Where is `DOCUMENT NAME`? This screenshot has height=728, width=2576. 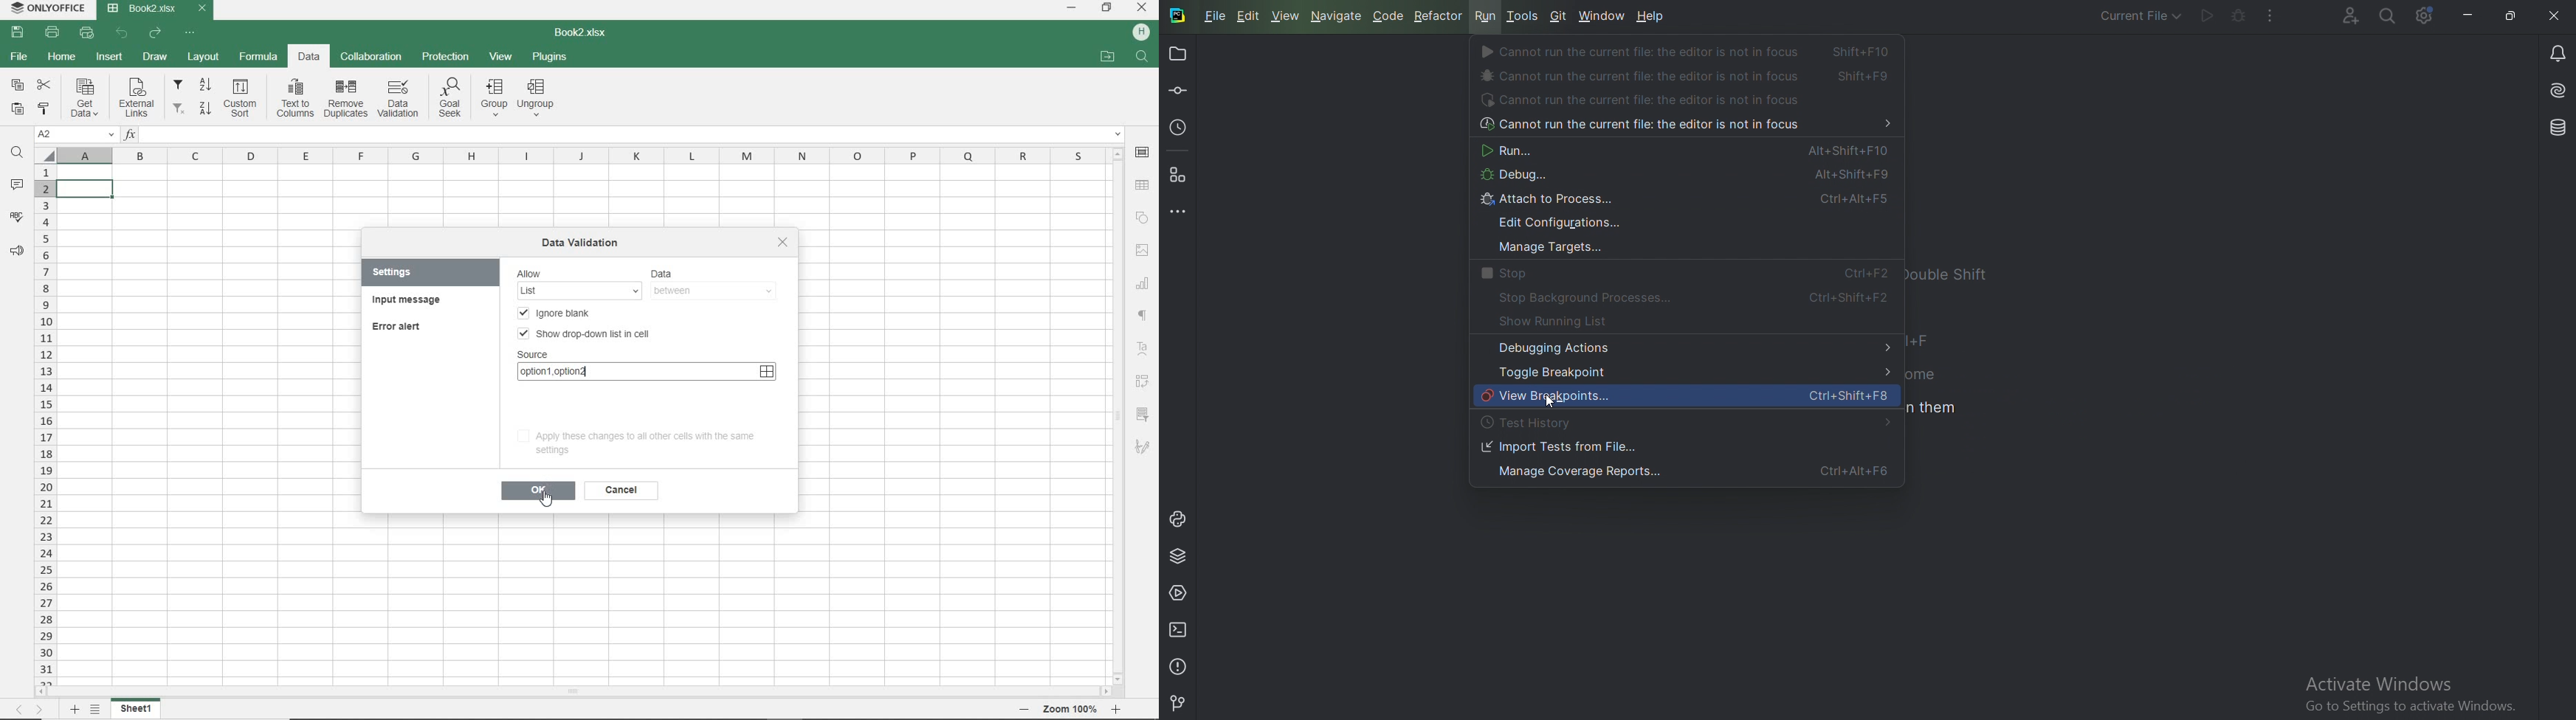
DOCUMENT NAME is located at coordinates (581, 32).